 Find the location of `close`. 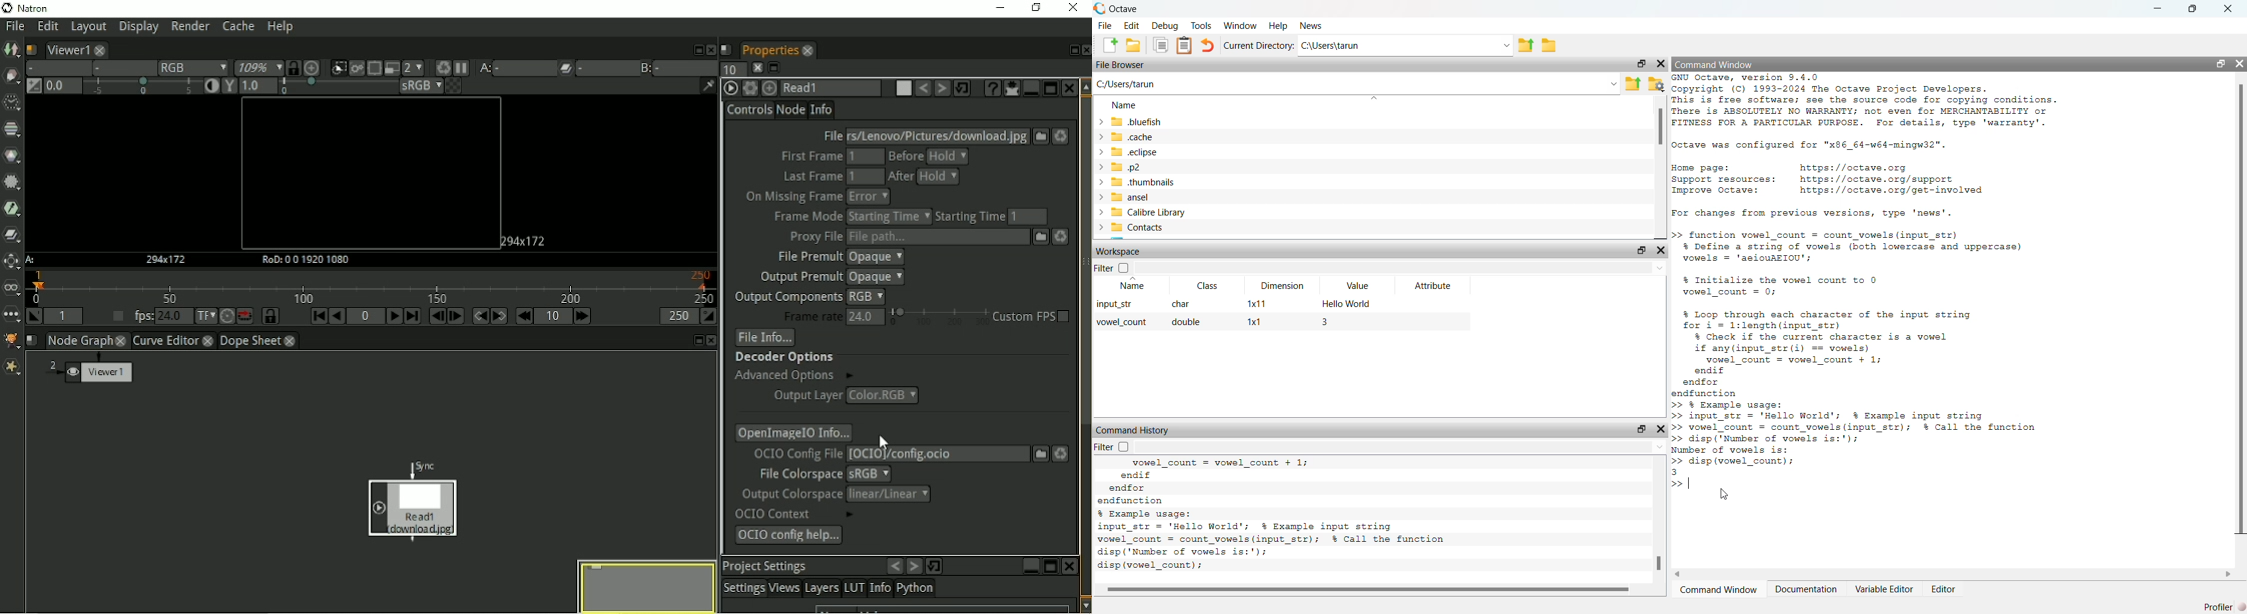

close is located at coordinates (2228, 8).